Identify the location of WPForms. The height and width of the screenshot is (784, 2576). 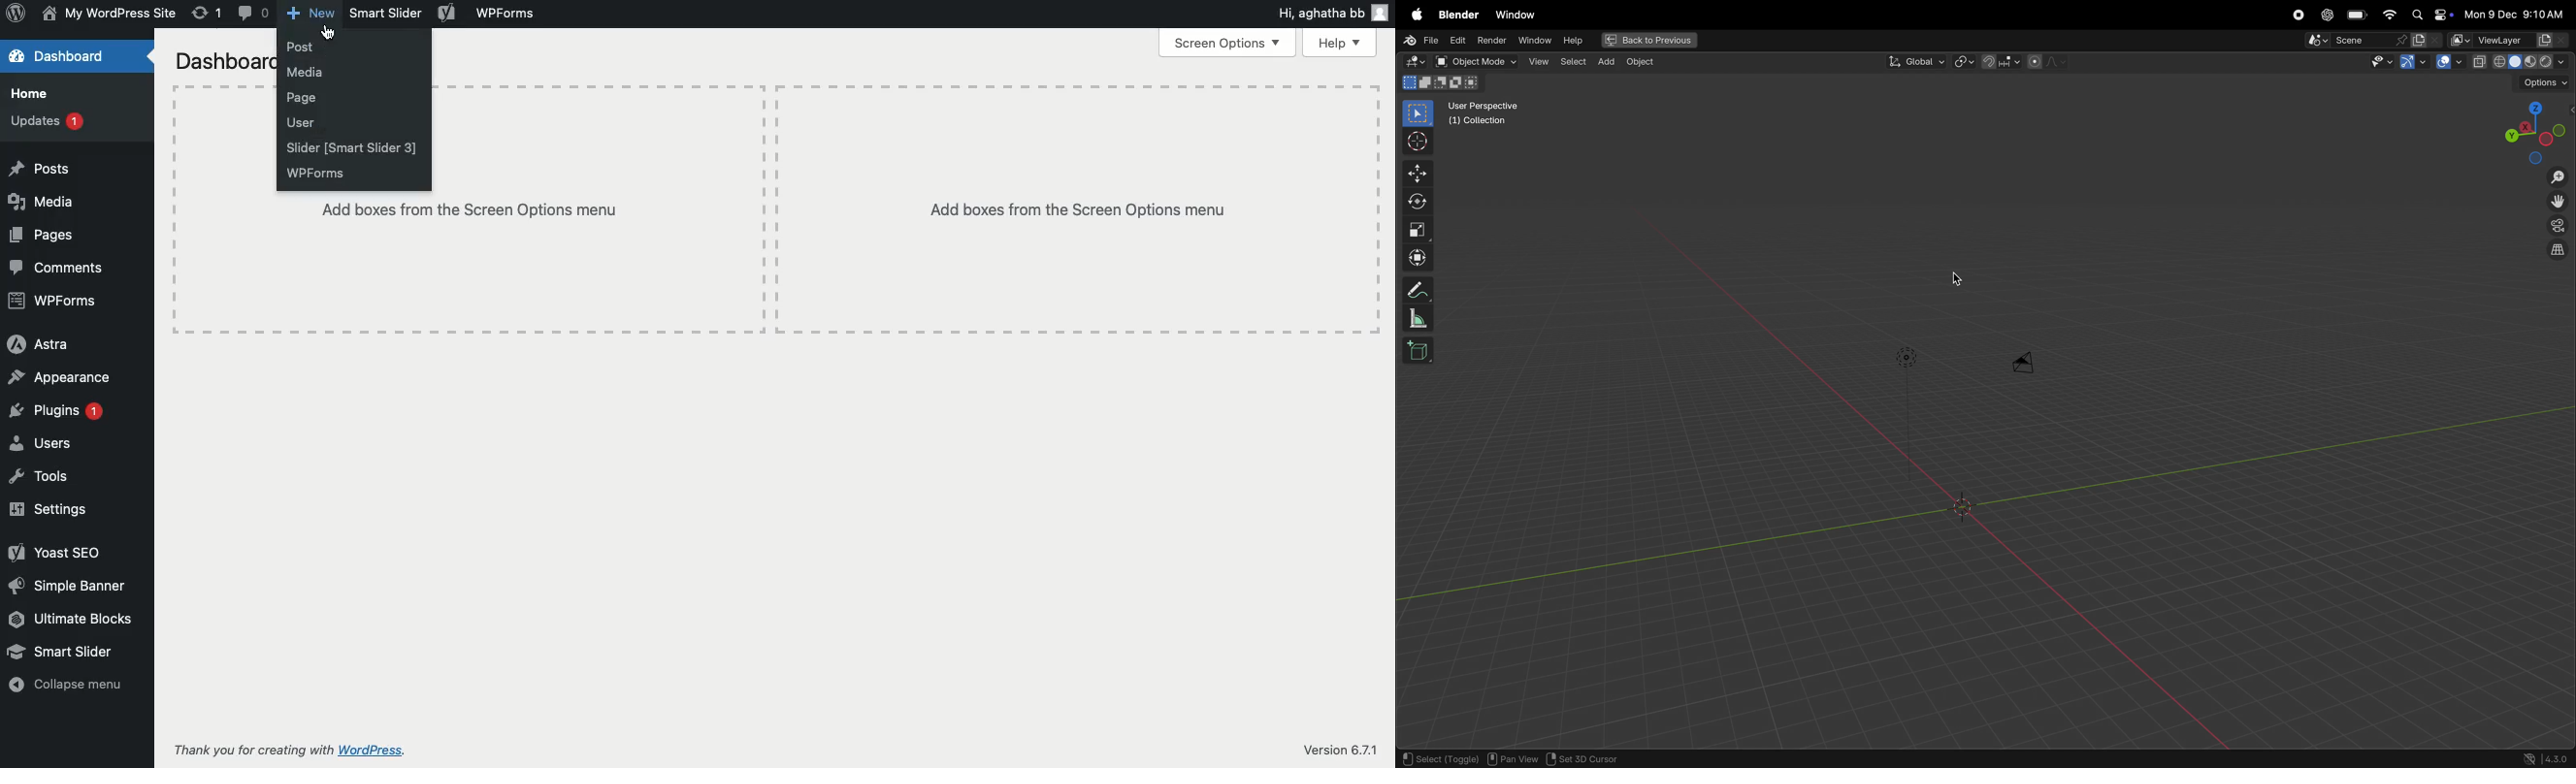
(313, 174).